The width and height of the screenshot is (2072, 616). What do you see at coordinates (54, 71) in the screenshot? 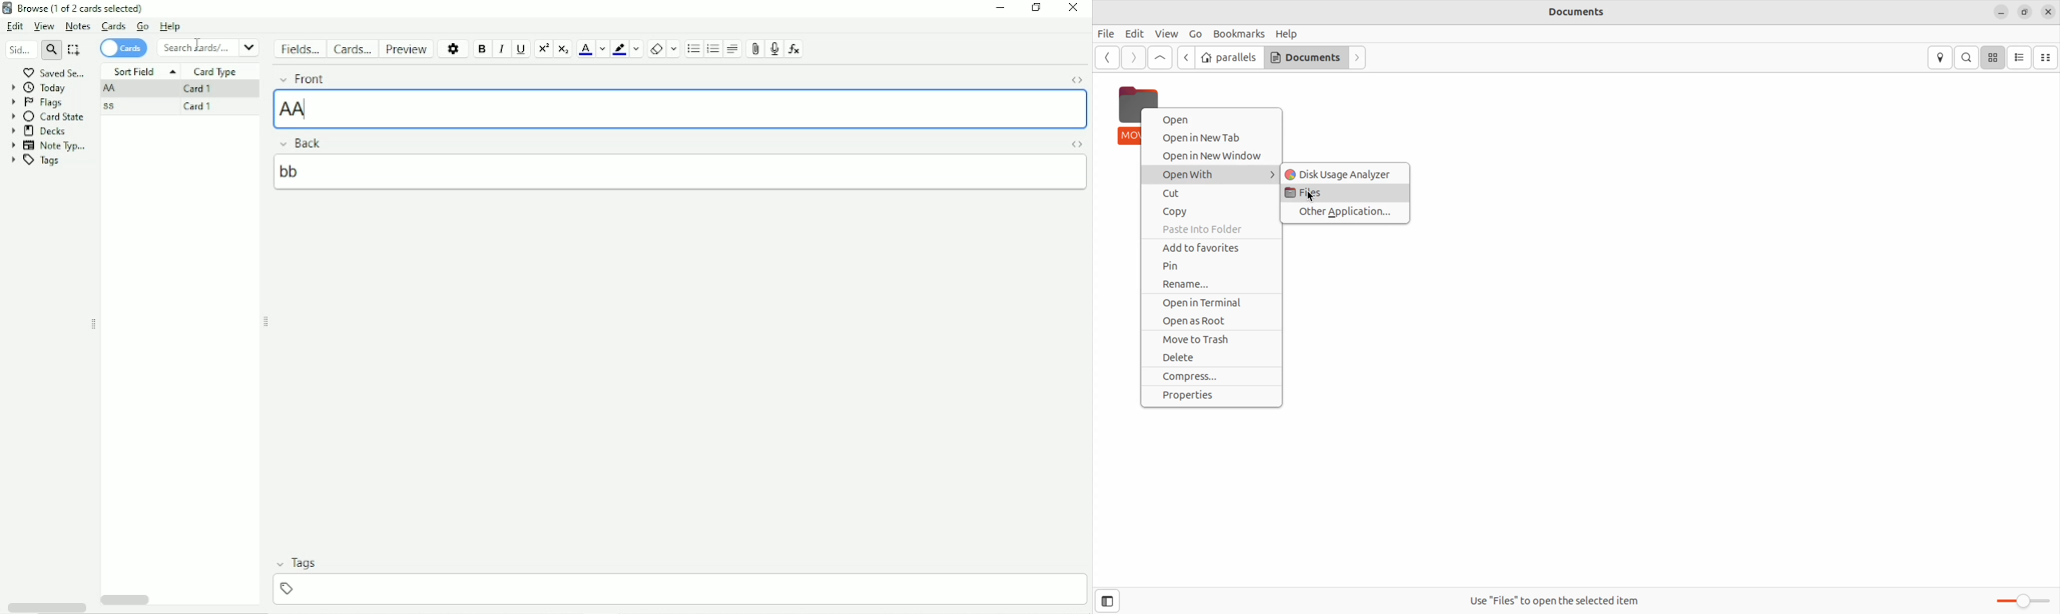
I see `Saved search` at bounding box center [54, 71].